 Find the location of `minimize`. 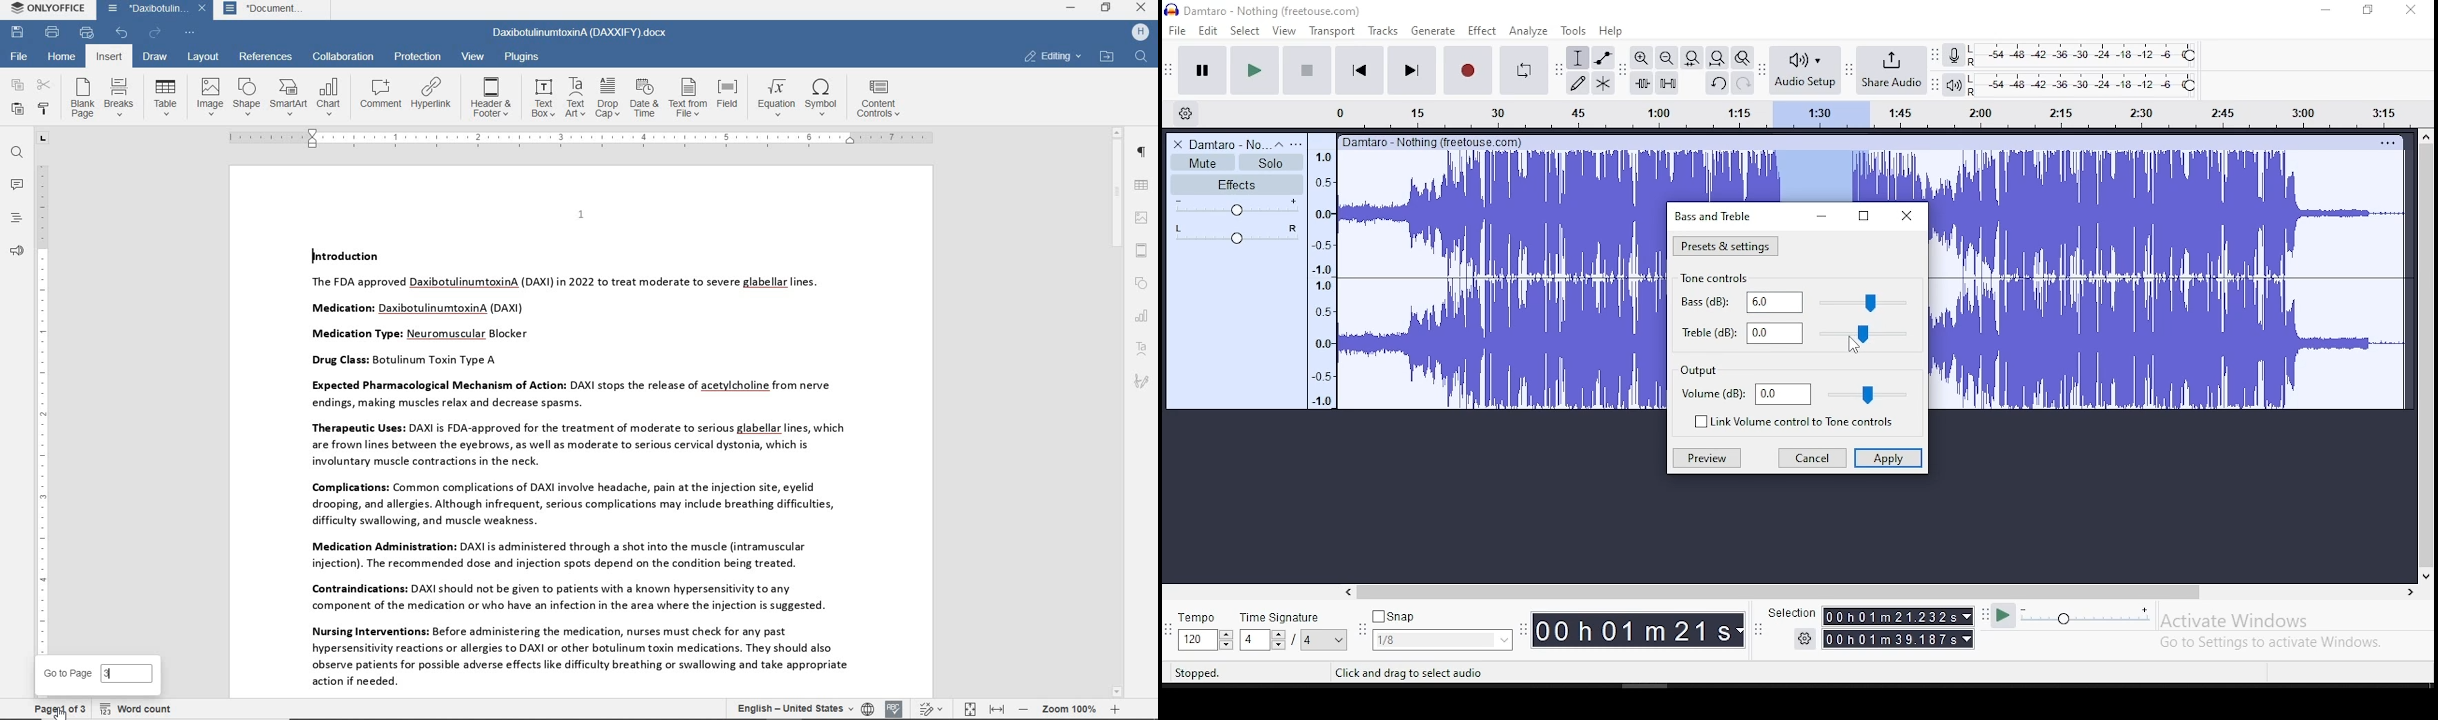

minimize is located at coordinates (1072, 7).